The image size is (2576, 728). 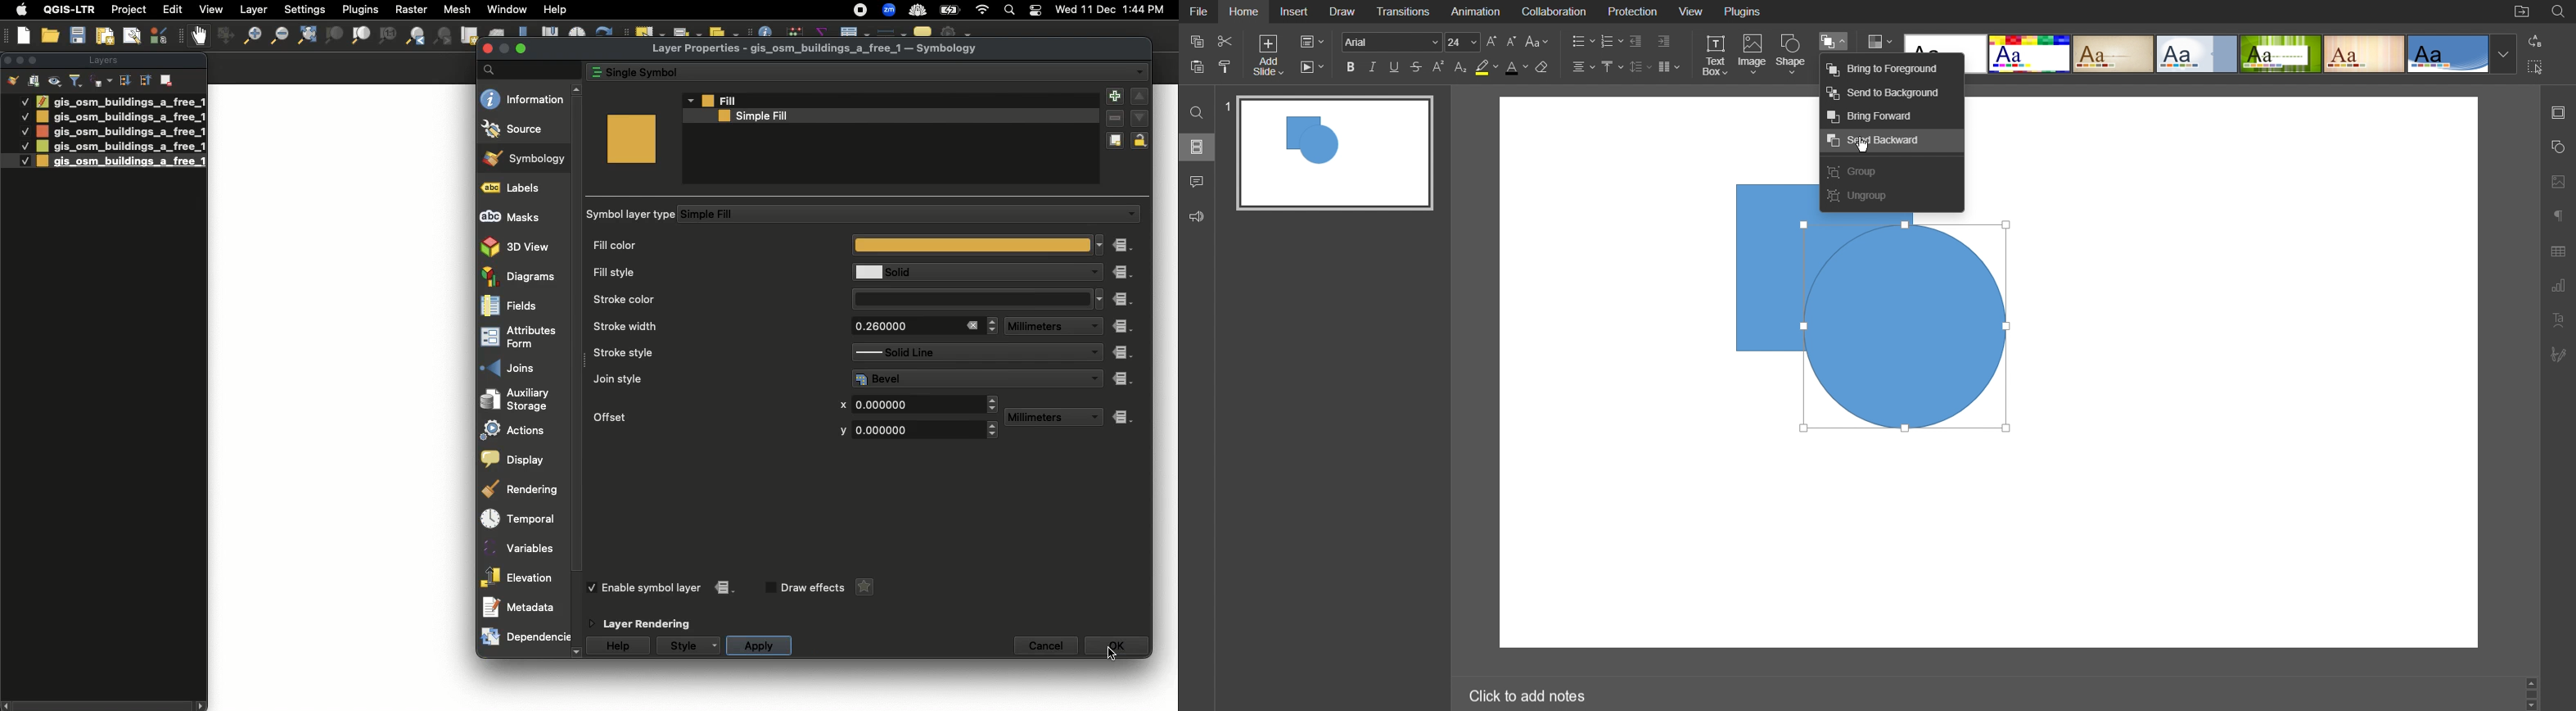 I want to click on Copy Style, so click(x=1225, y=68).